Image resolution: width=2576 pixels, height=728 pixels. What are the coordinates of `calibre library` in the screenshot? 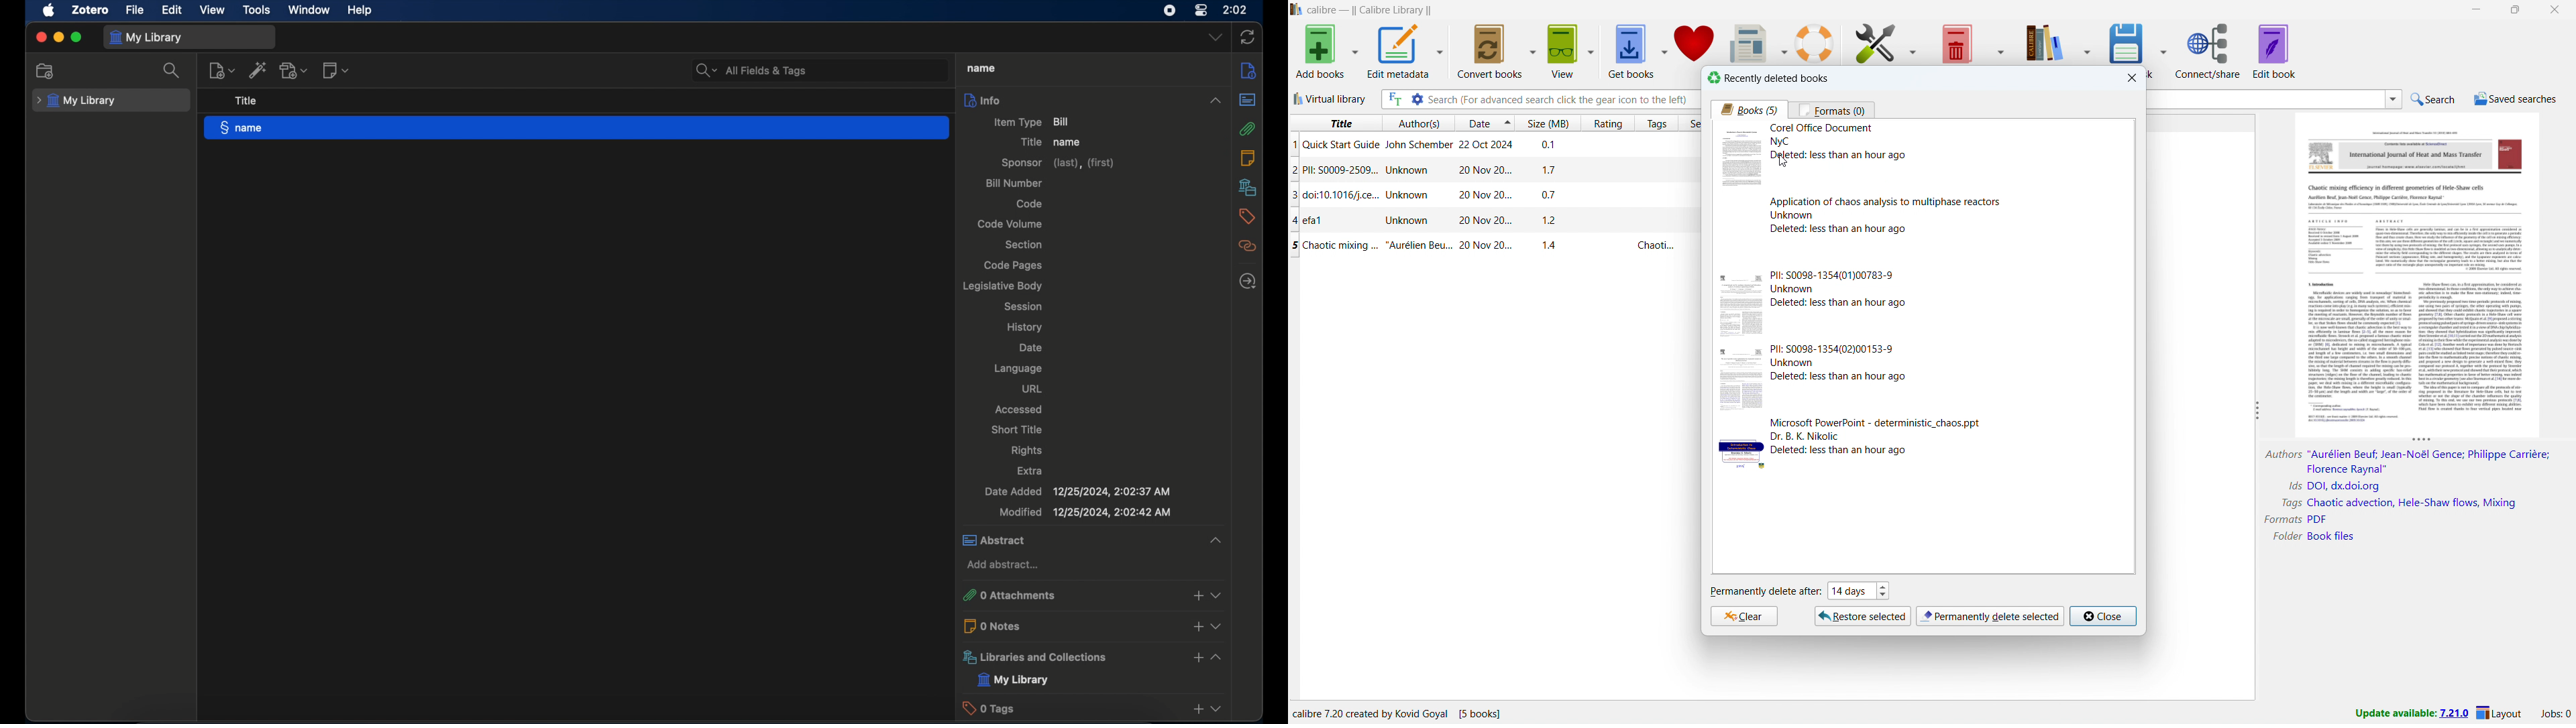 It's located at (2044, 42).